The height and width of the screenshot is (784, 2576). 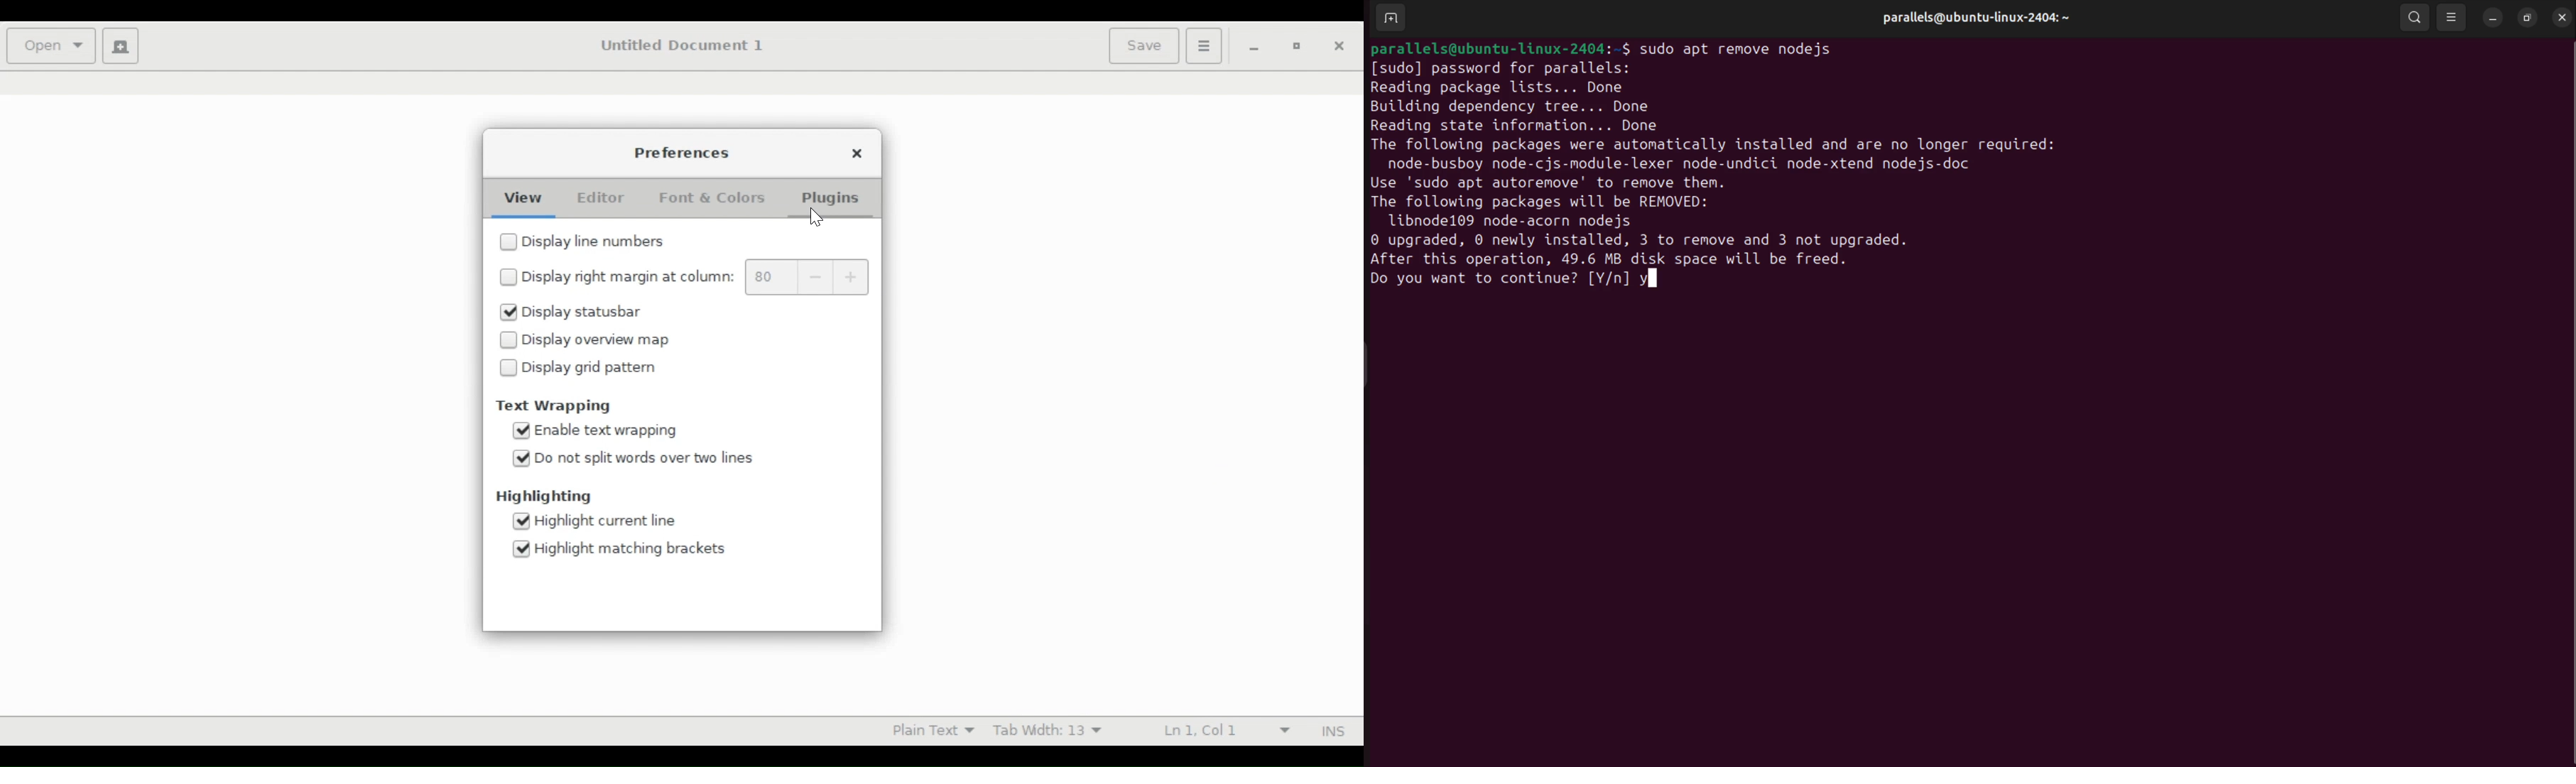 I want to click on Toggle button, so click(x=1376, y=363).